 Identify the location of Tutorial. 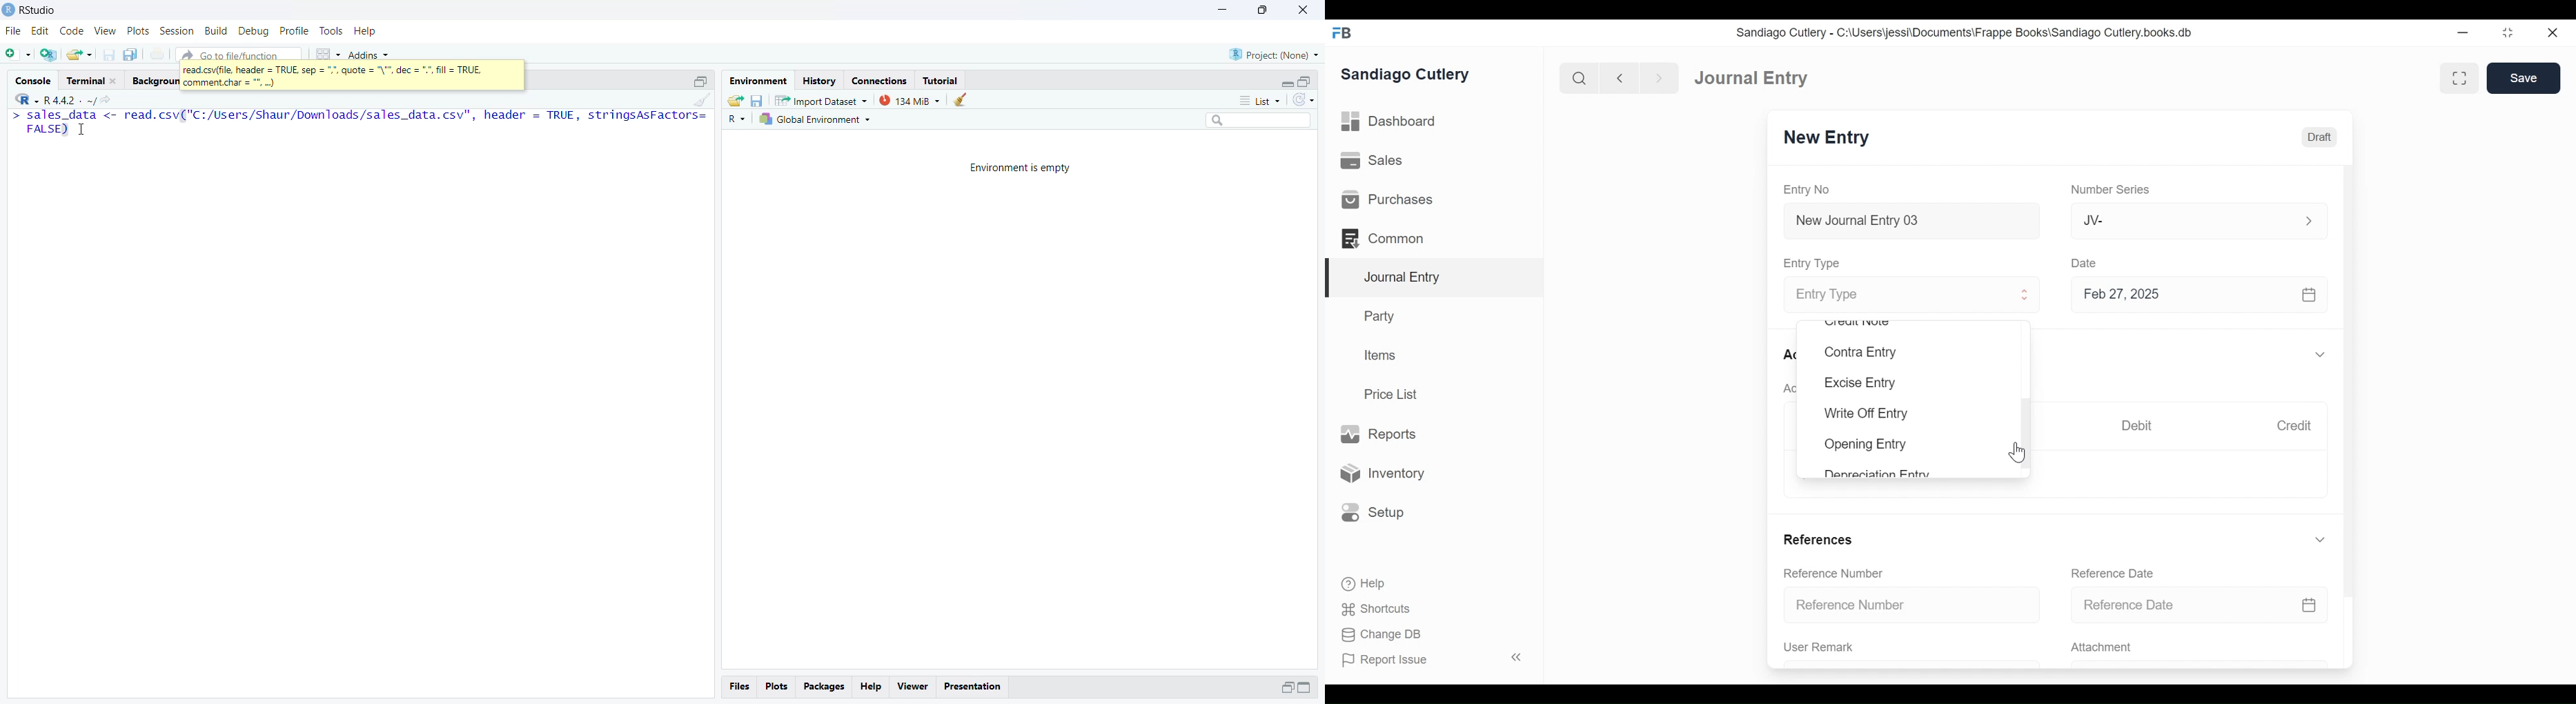
(939, 81).